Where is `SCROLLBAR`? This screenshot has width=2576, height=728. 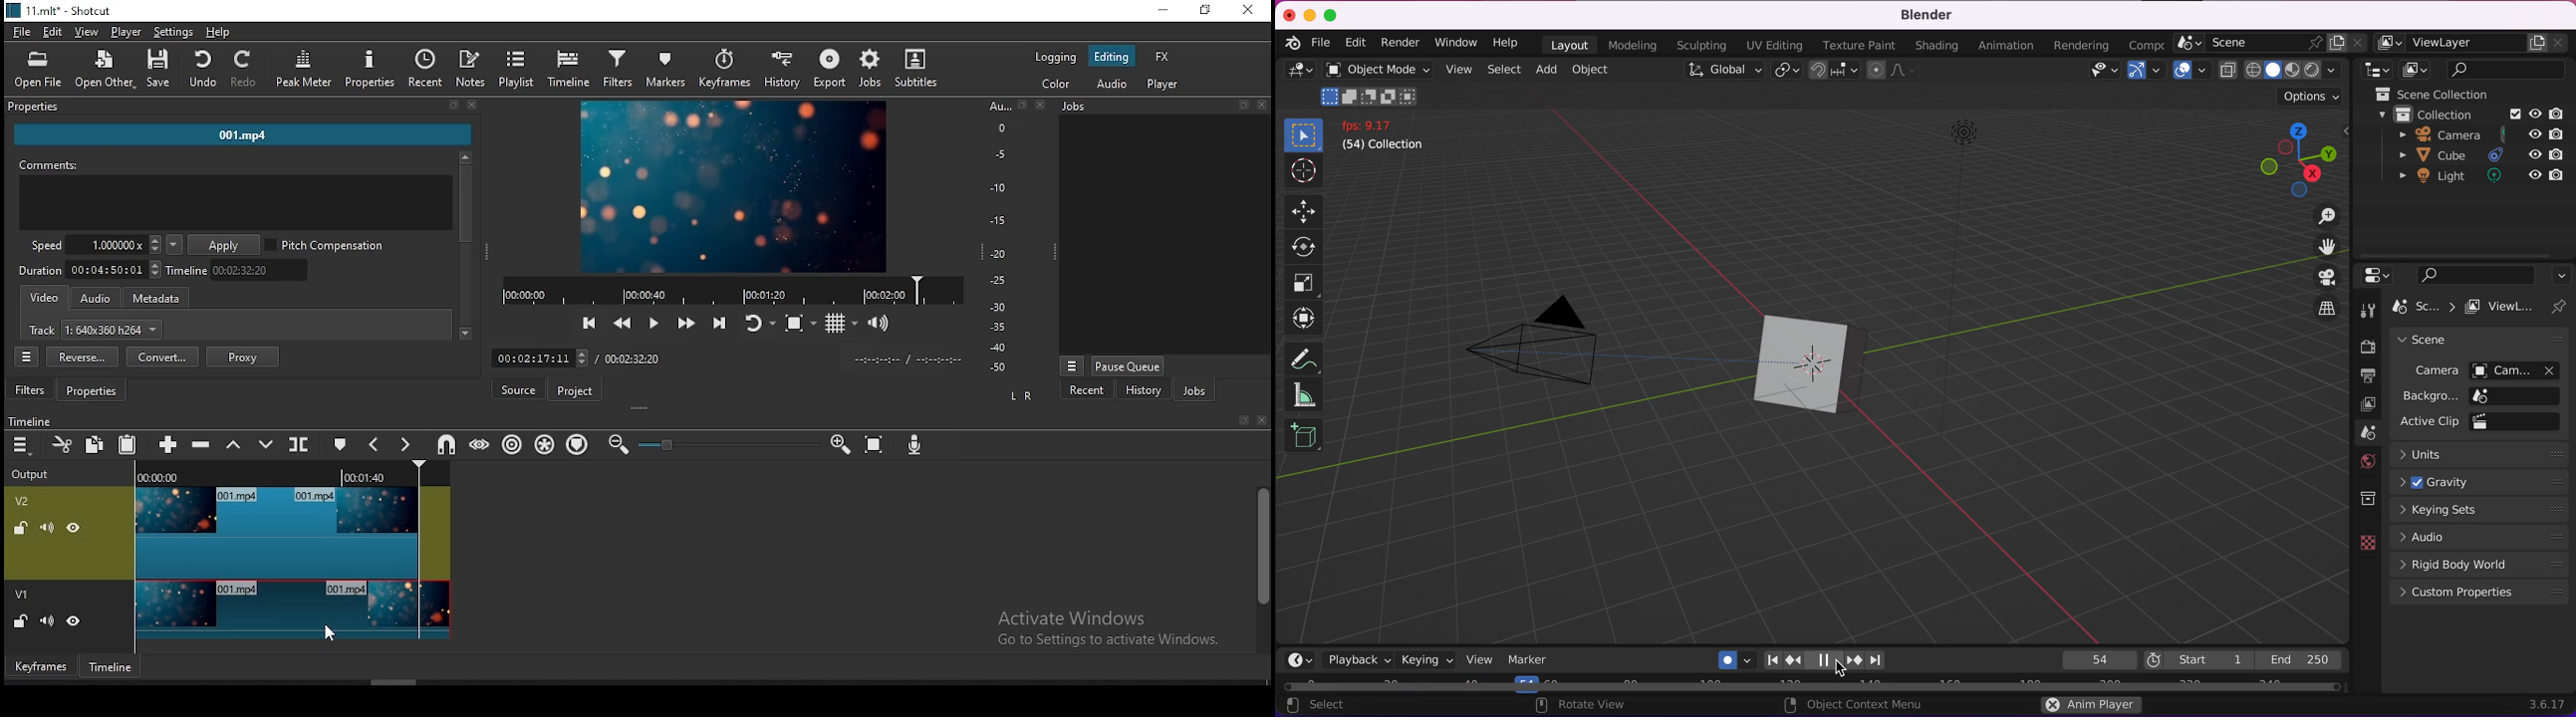 SCROLLBAR is located at coordinates (465, 248).